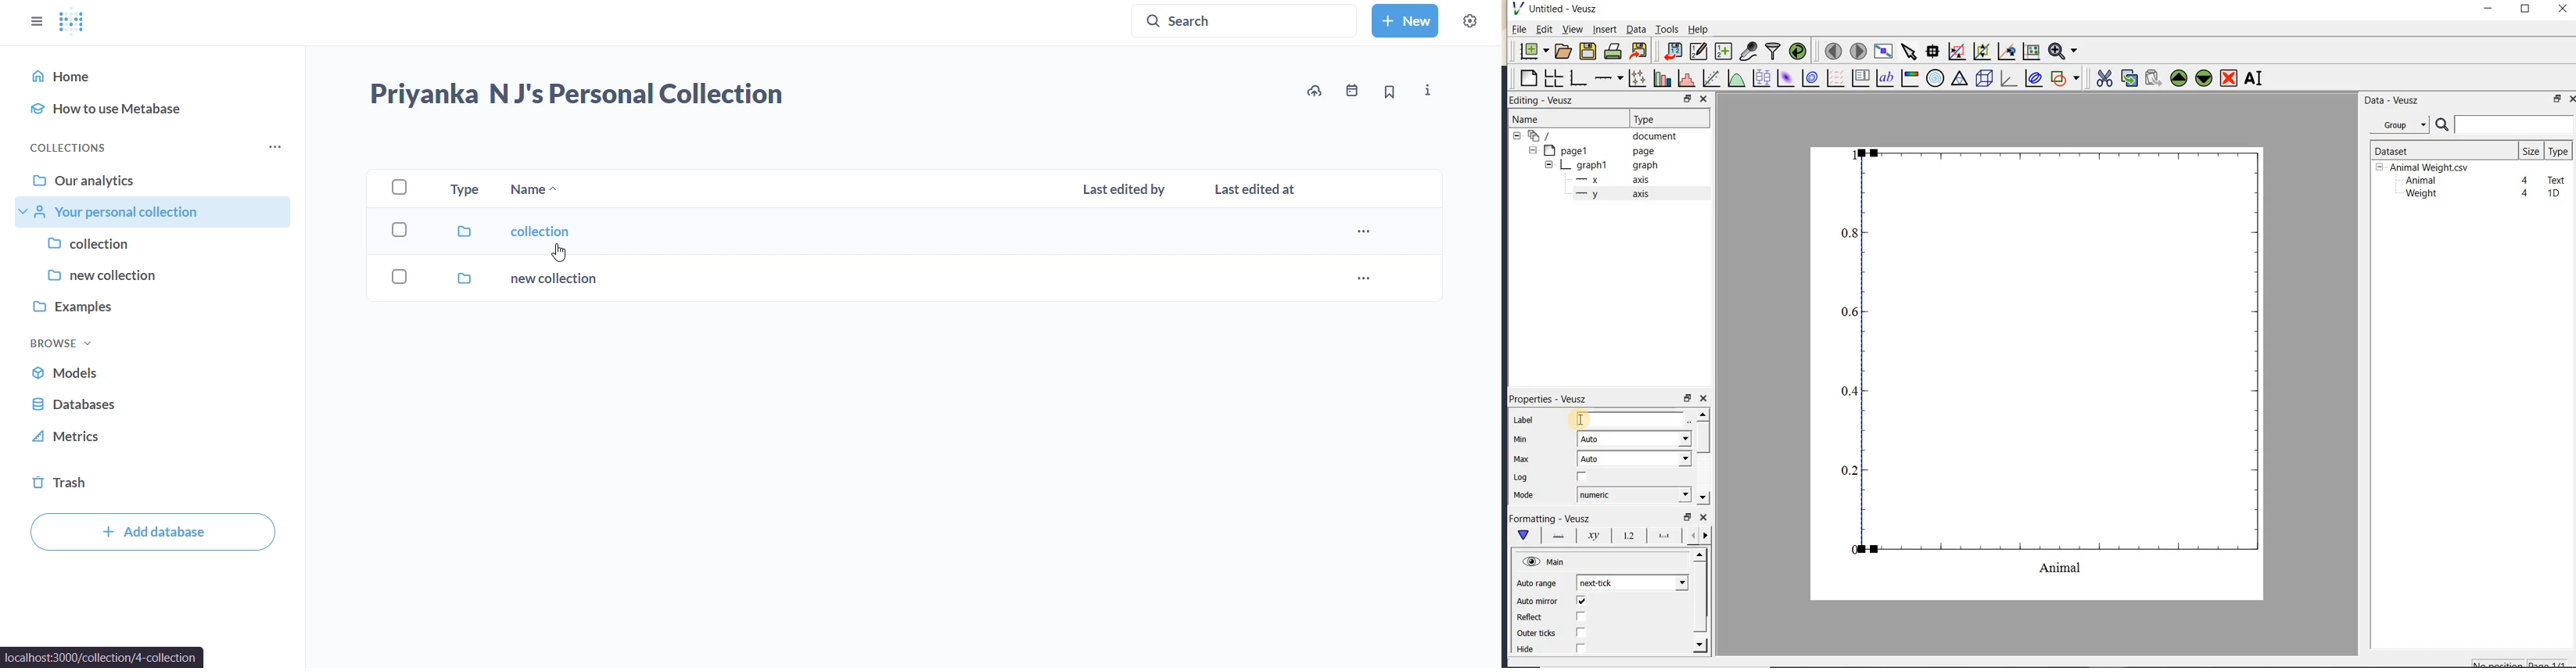 This screenshot has width=2576, height=672. What do you see at coordinates (1983, 79) in the screenshot?
I see `3d scene` at bounding box center [1983, 79].